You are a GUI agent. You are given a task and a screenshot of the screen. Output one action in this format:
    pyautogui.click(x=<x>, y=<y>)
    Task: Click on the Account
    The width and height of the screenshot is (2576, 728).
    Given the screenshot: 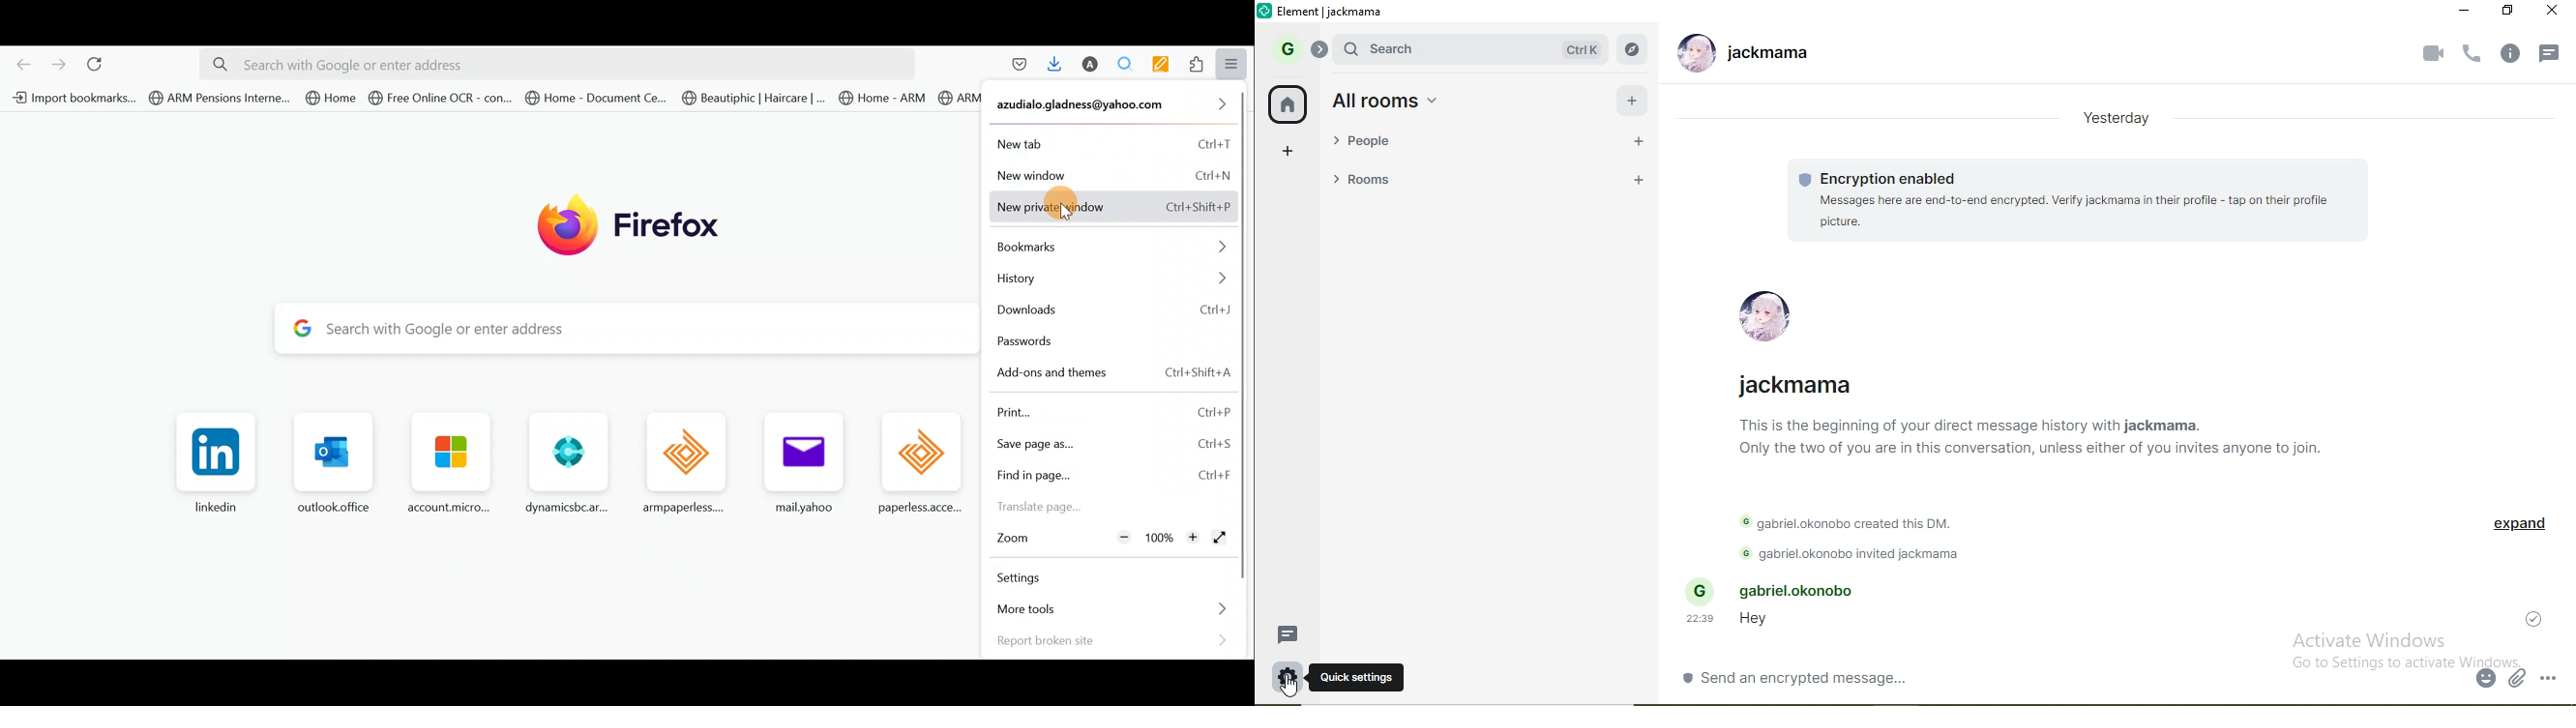 What is the action you would take?
    pyautogui.click(x=1092, y=65)
    